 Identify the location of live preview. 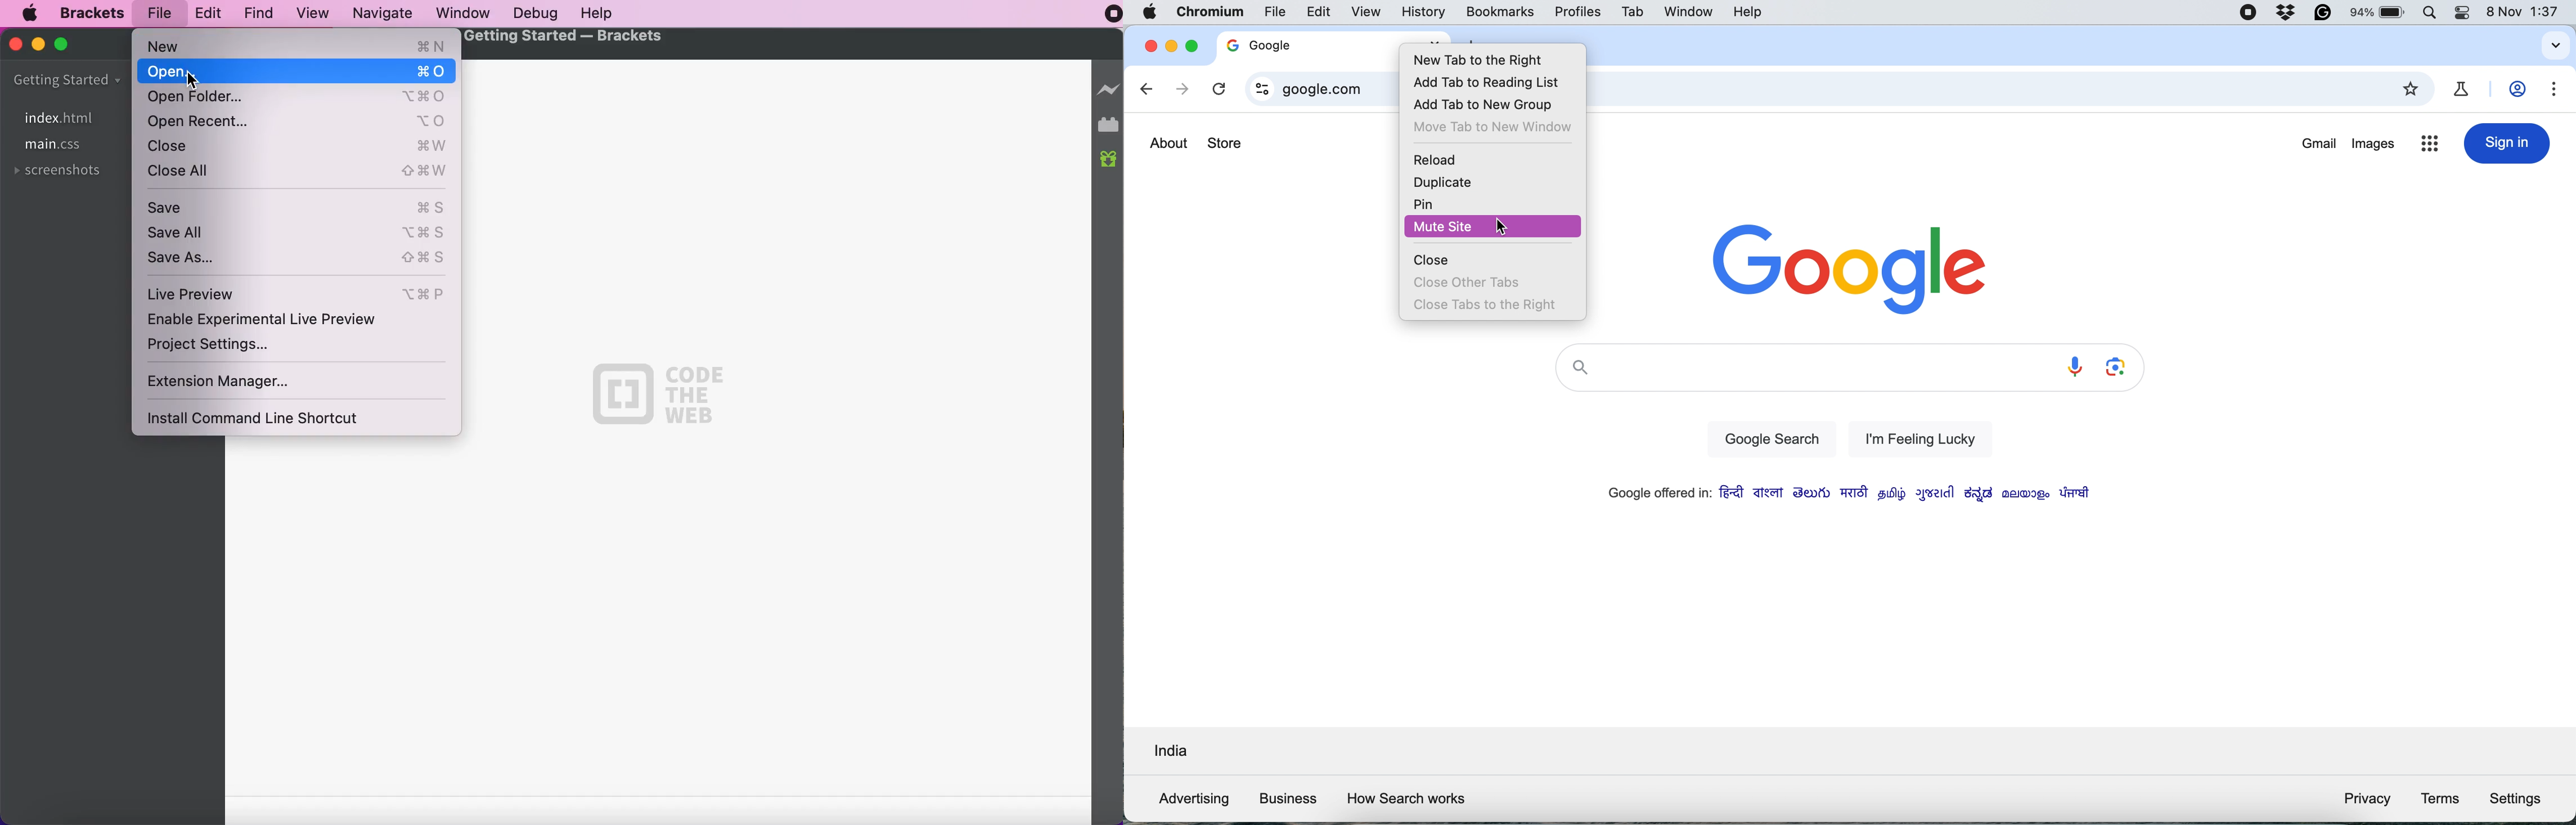
(1107, 88).